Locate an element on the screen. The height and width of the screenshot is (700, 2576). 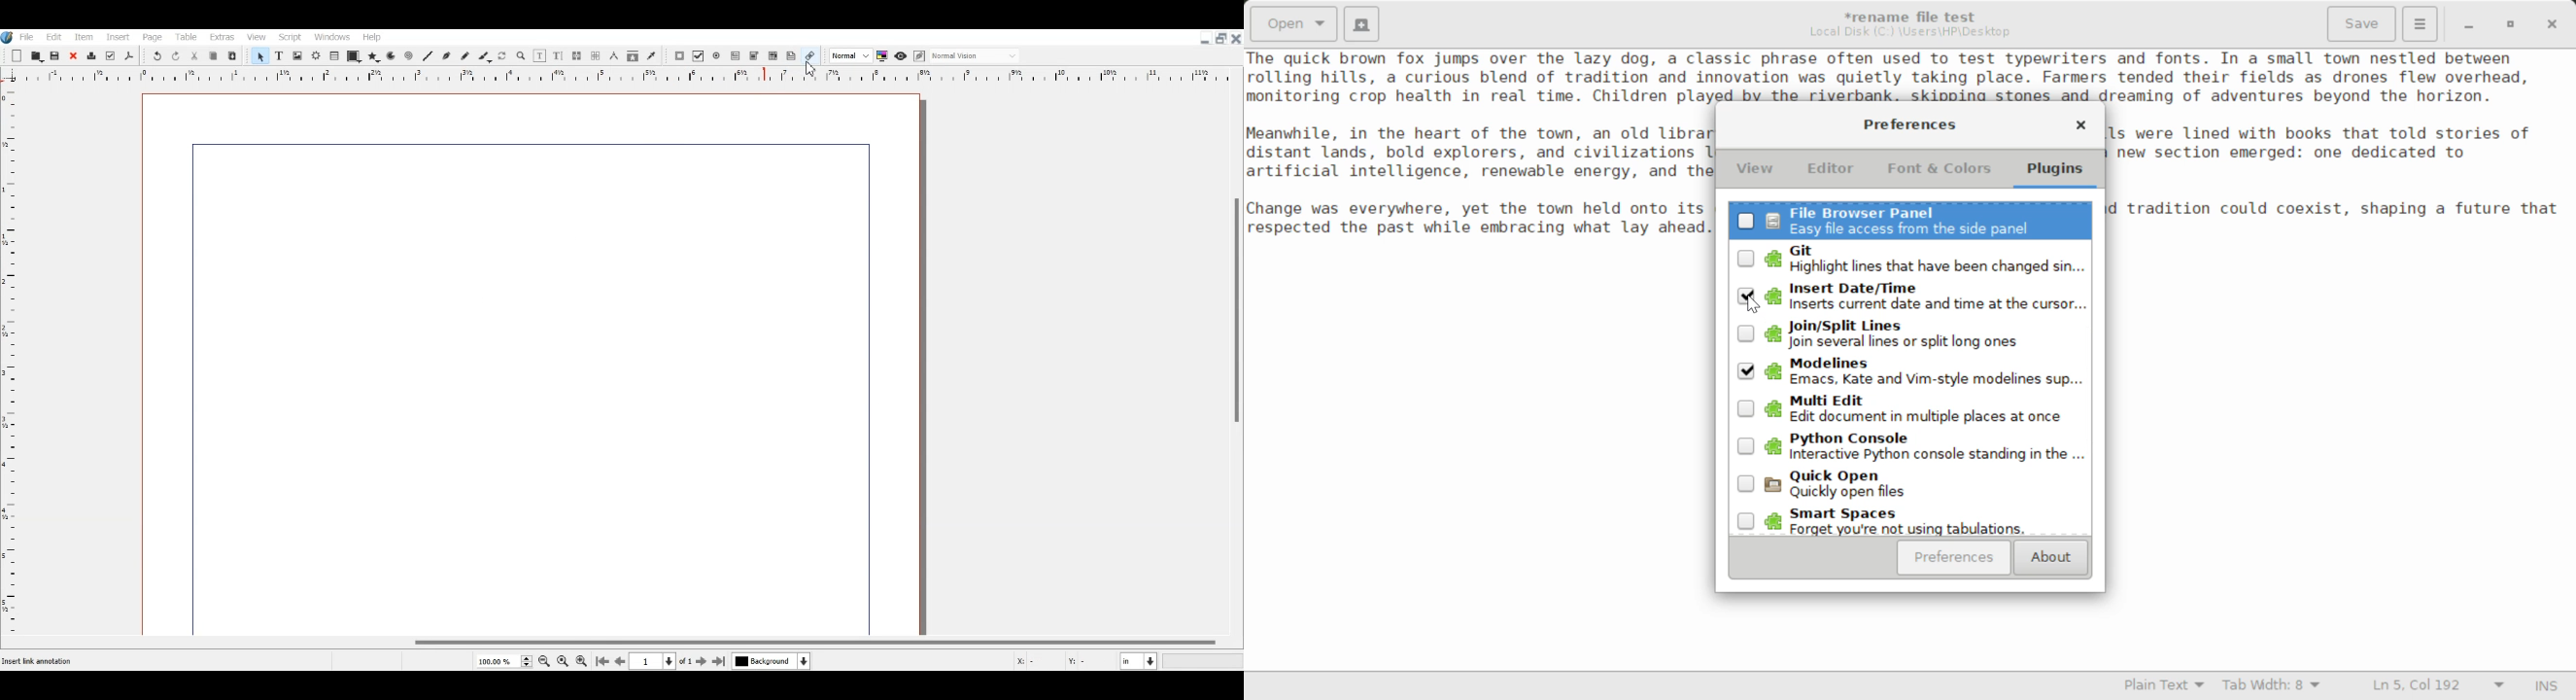
Select the image preview quality is located at coordinates (849, 55).